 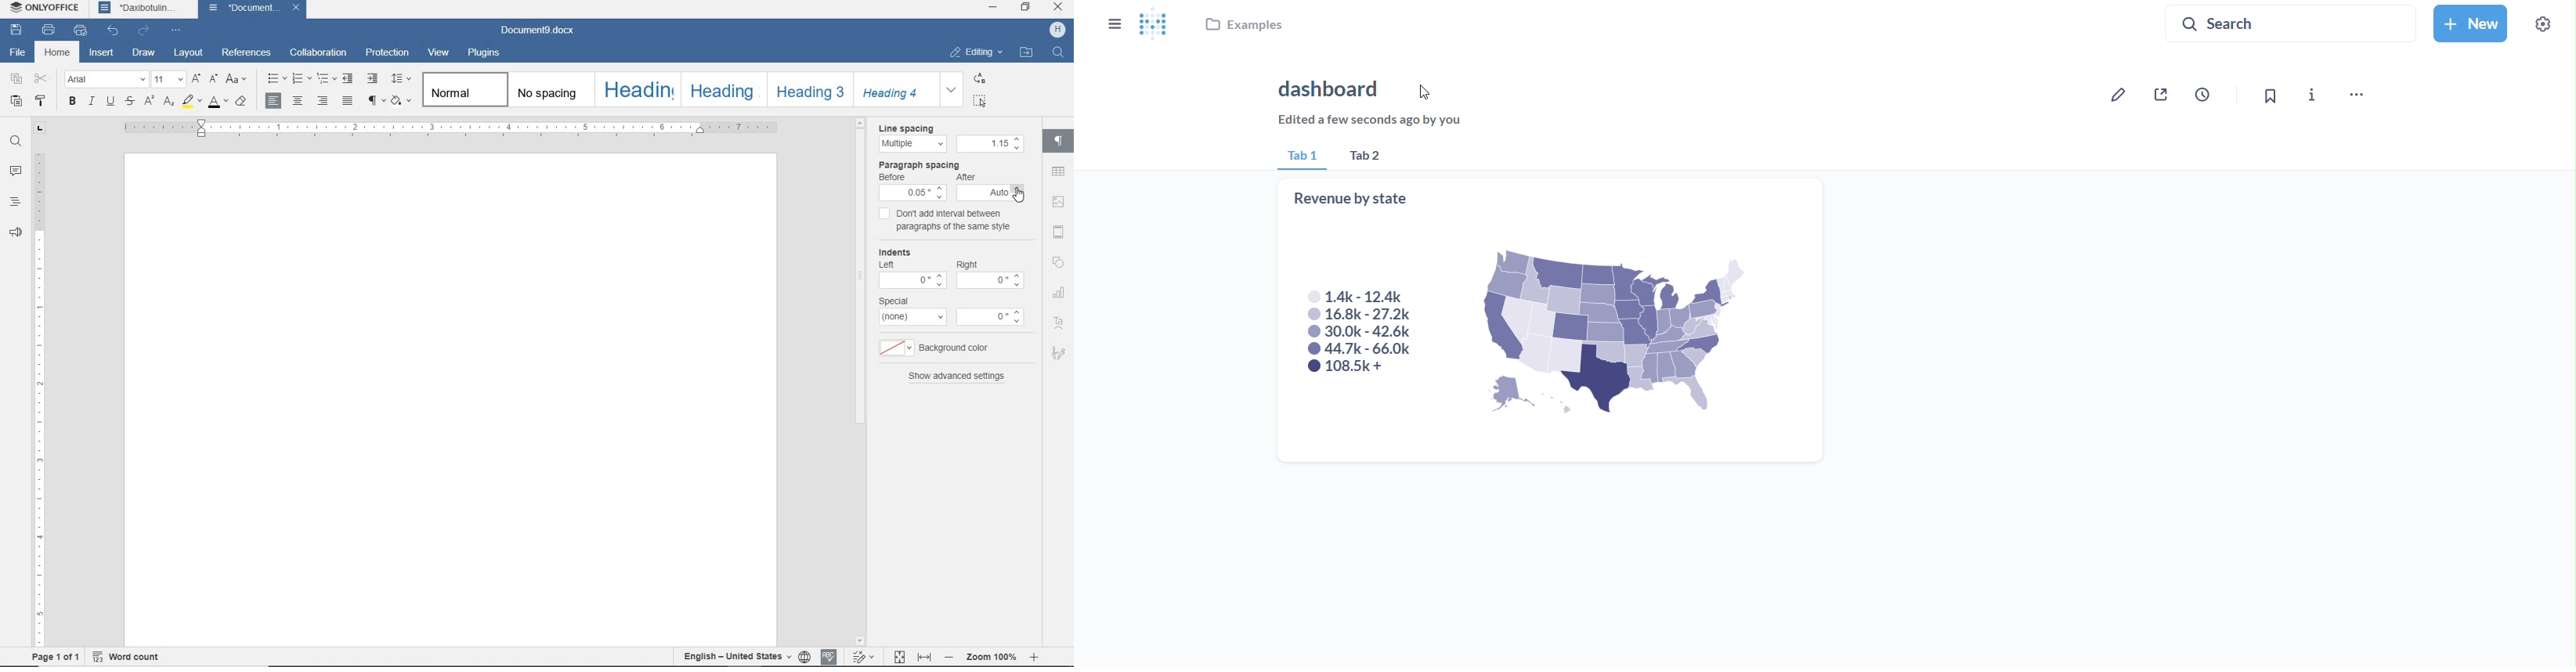 What do you see at coordinates (981, 101) in the screenshot?
I see `SELECT ALL` at bounding box center [981, 101].